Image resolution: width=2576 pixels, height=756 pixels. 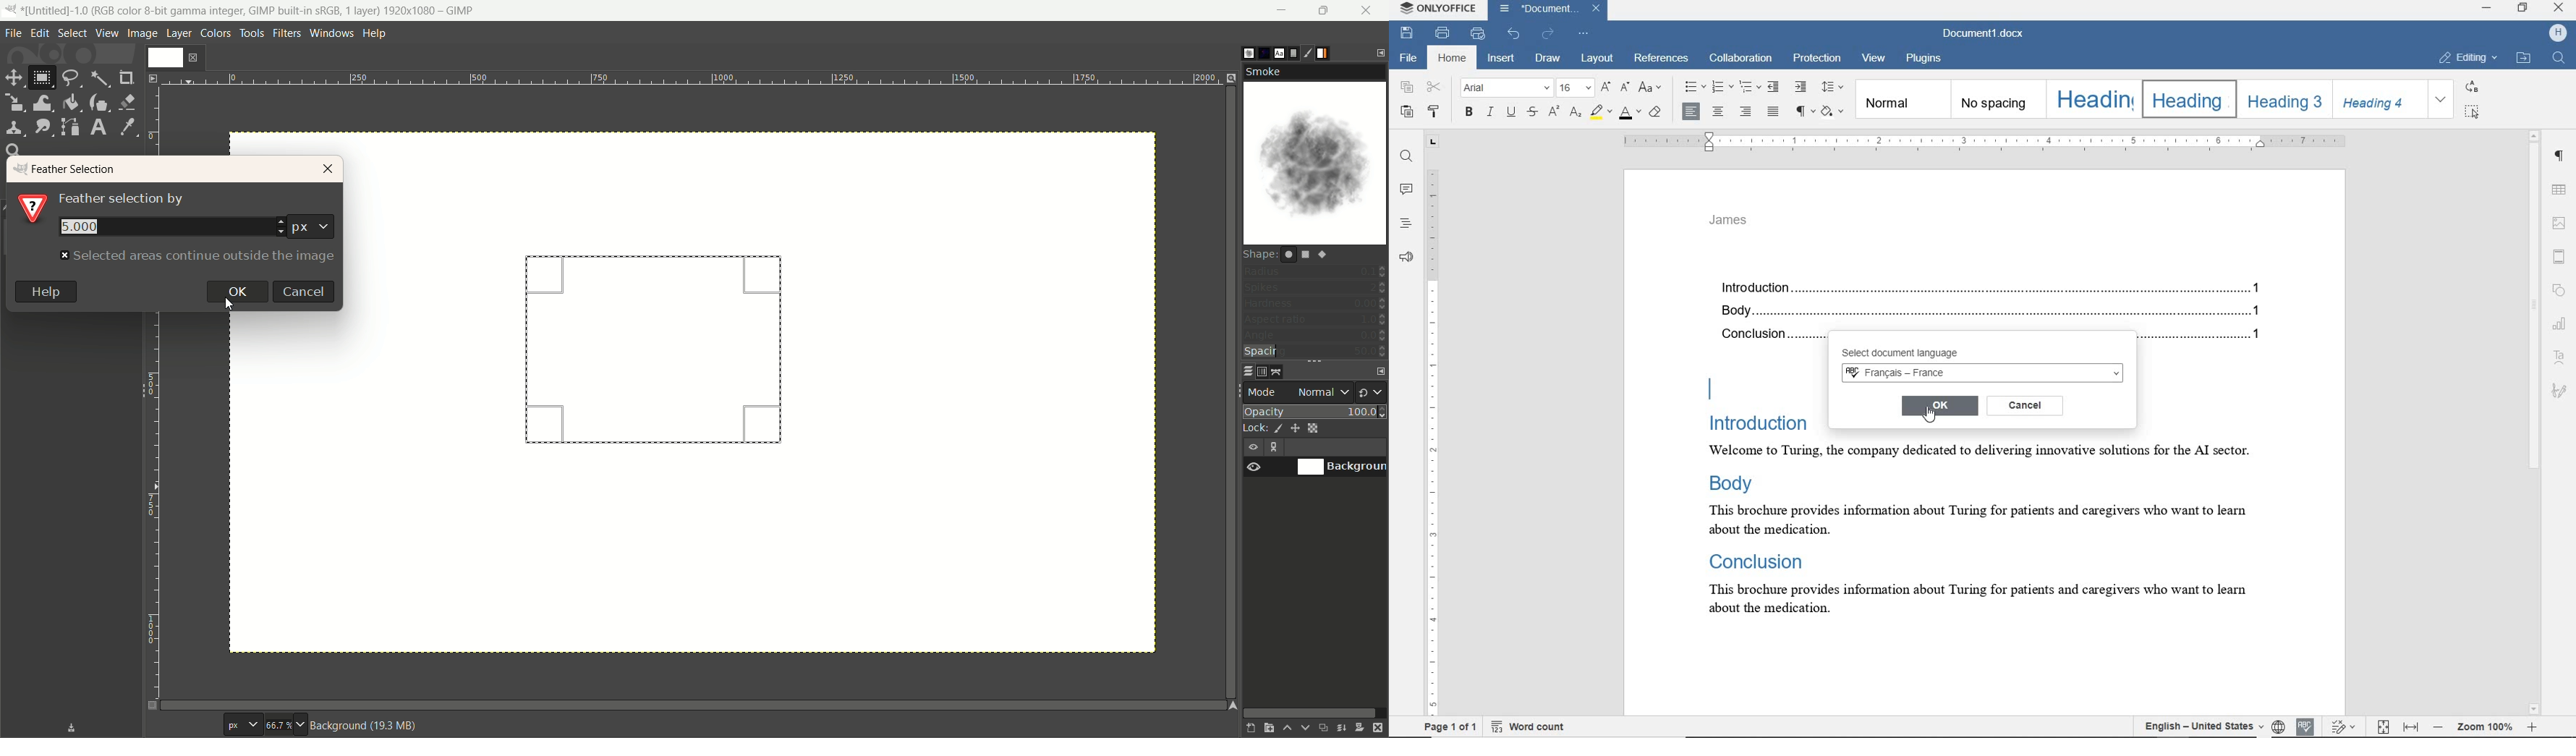 What do you see at coordinates (45, 291) in the screenshot?
I see `help` at bounding box center [45, 291].